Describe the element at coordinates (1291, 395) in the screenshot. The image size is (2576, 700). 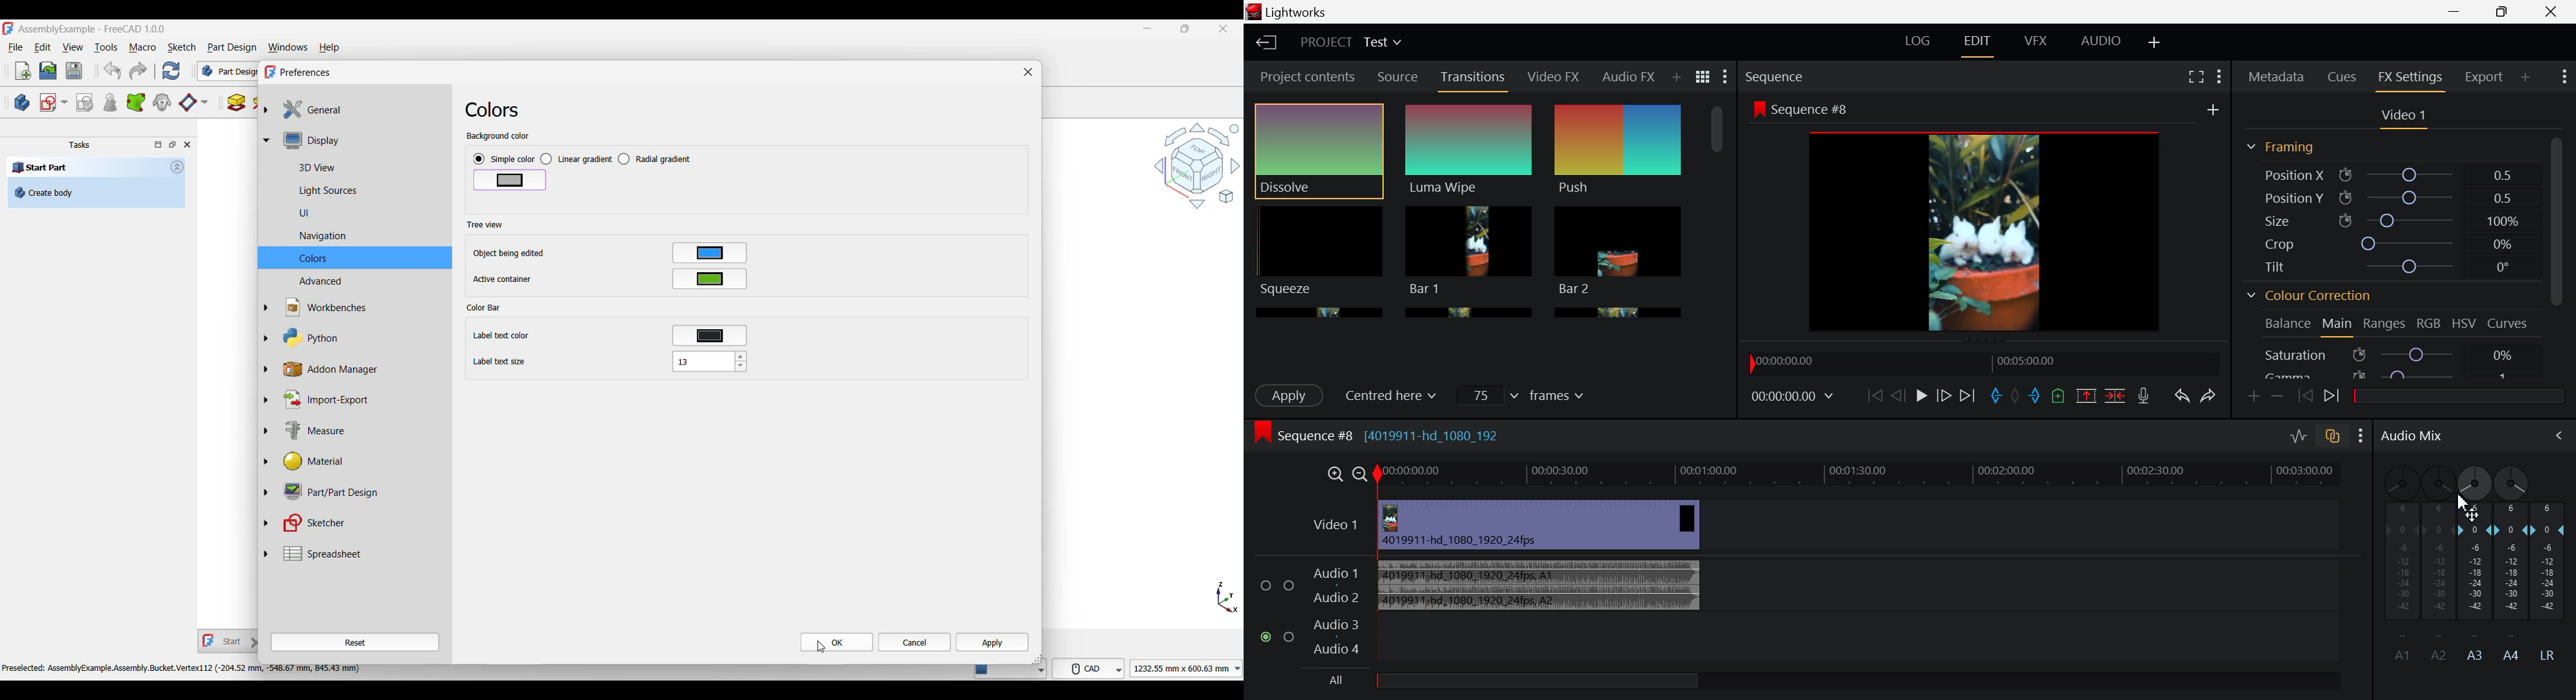
I see `Apply` at that location.